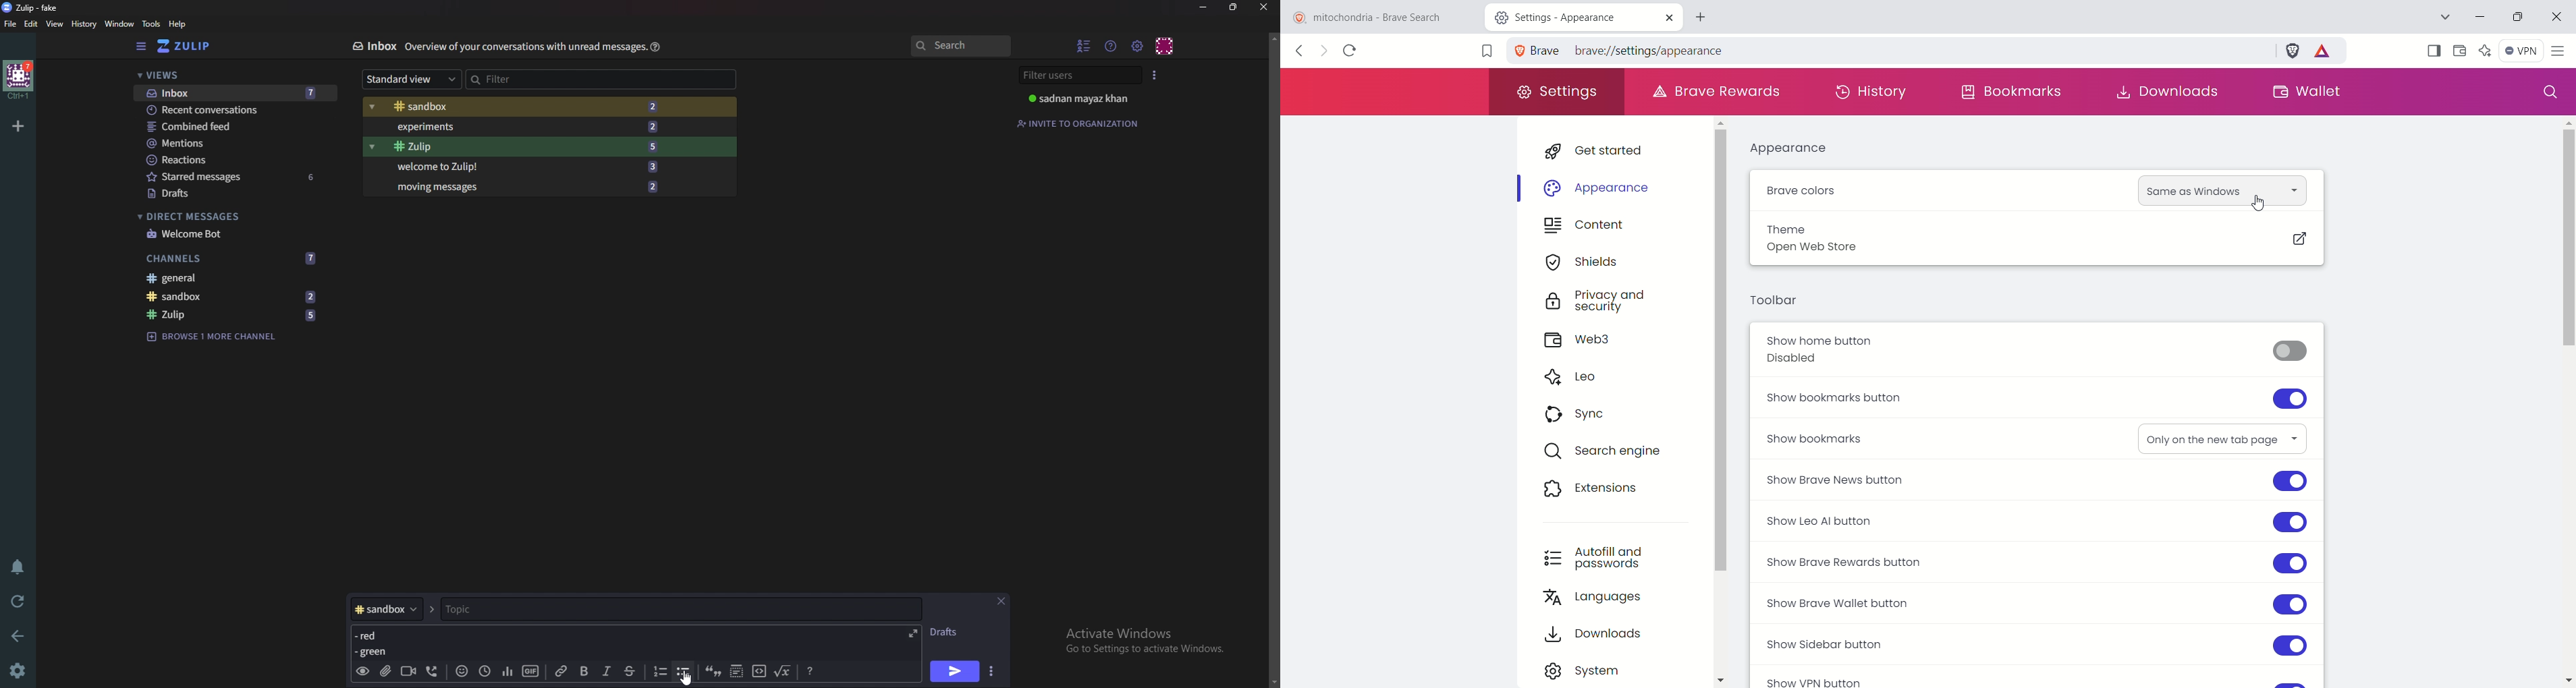  Describe the element at coordinates (1263, 7) in the screenshot. I see `close` at that location.